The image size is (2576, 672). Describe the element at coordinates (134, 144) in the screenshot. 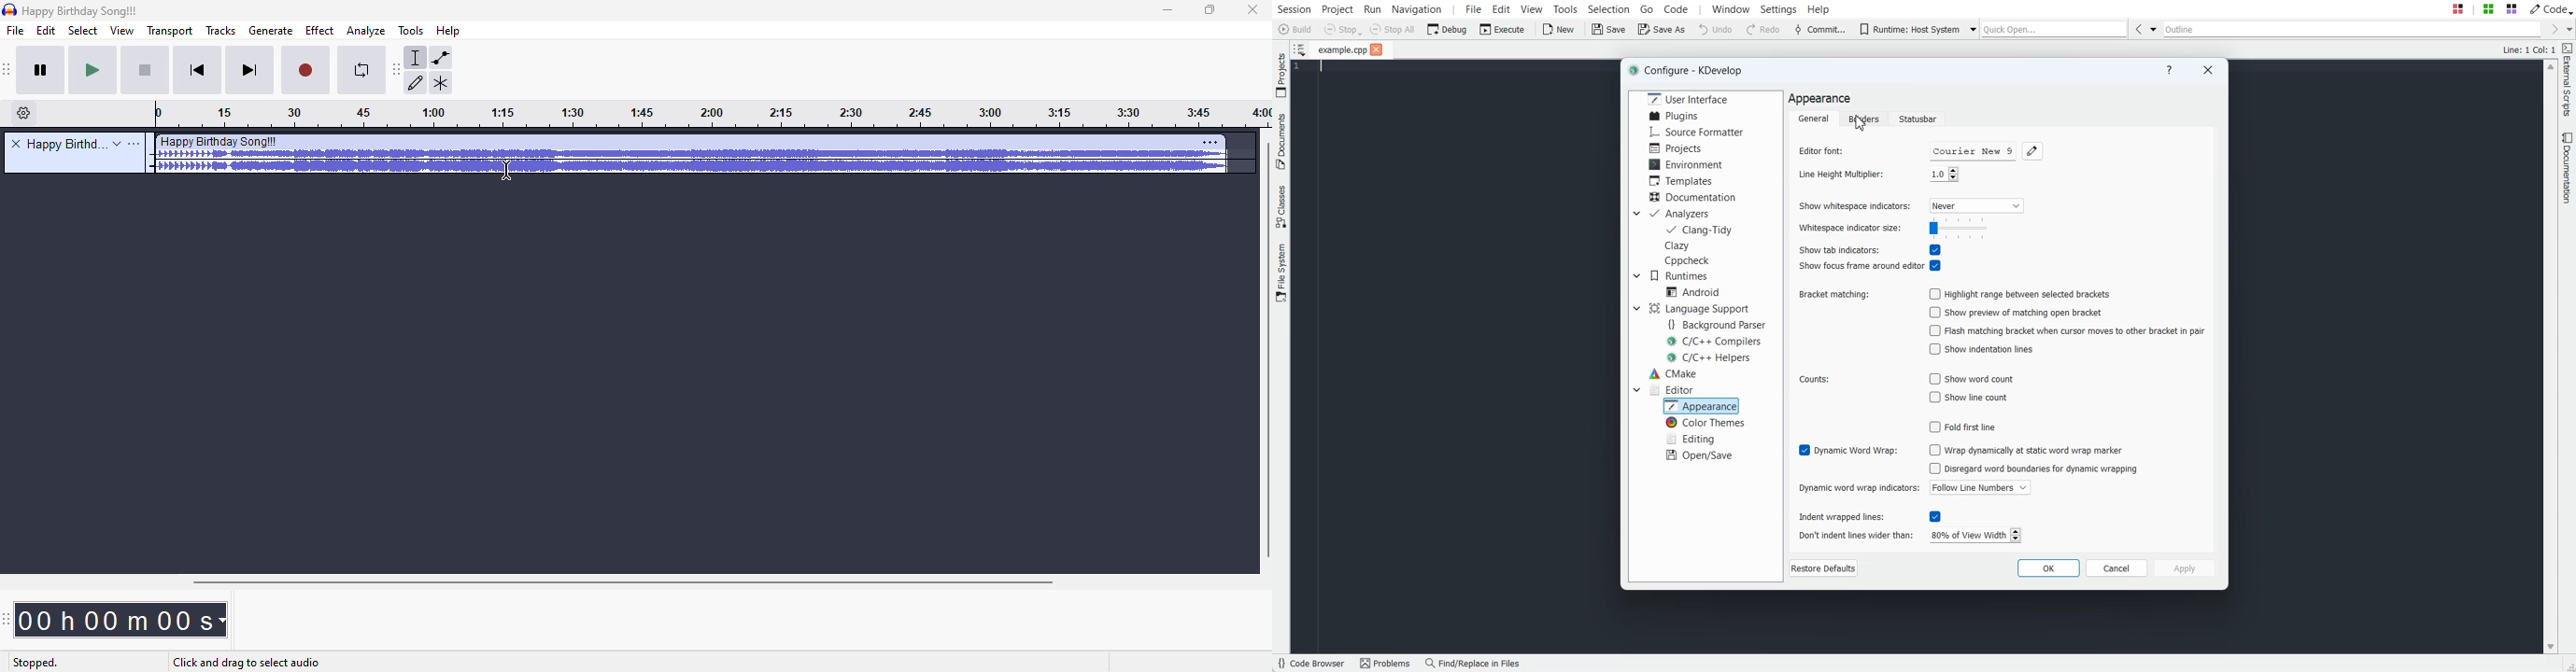

I see `open menu` at that location.